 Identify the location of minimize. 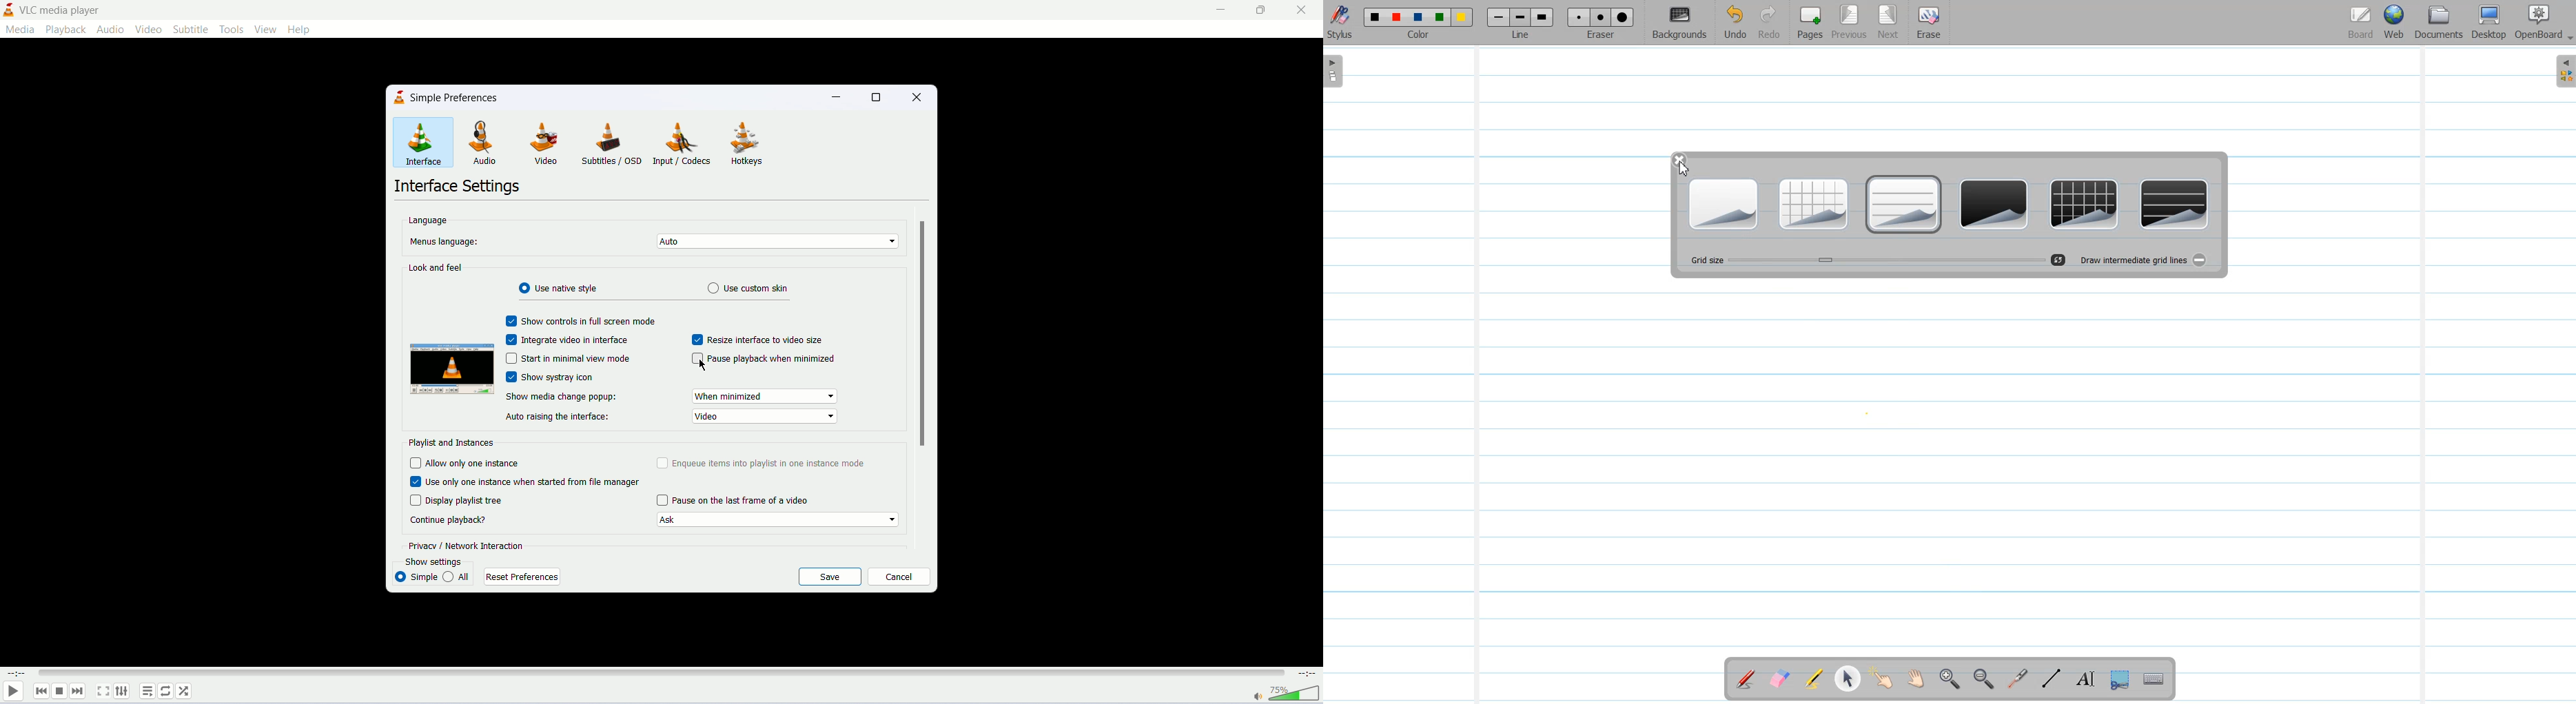
(835, 97).